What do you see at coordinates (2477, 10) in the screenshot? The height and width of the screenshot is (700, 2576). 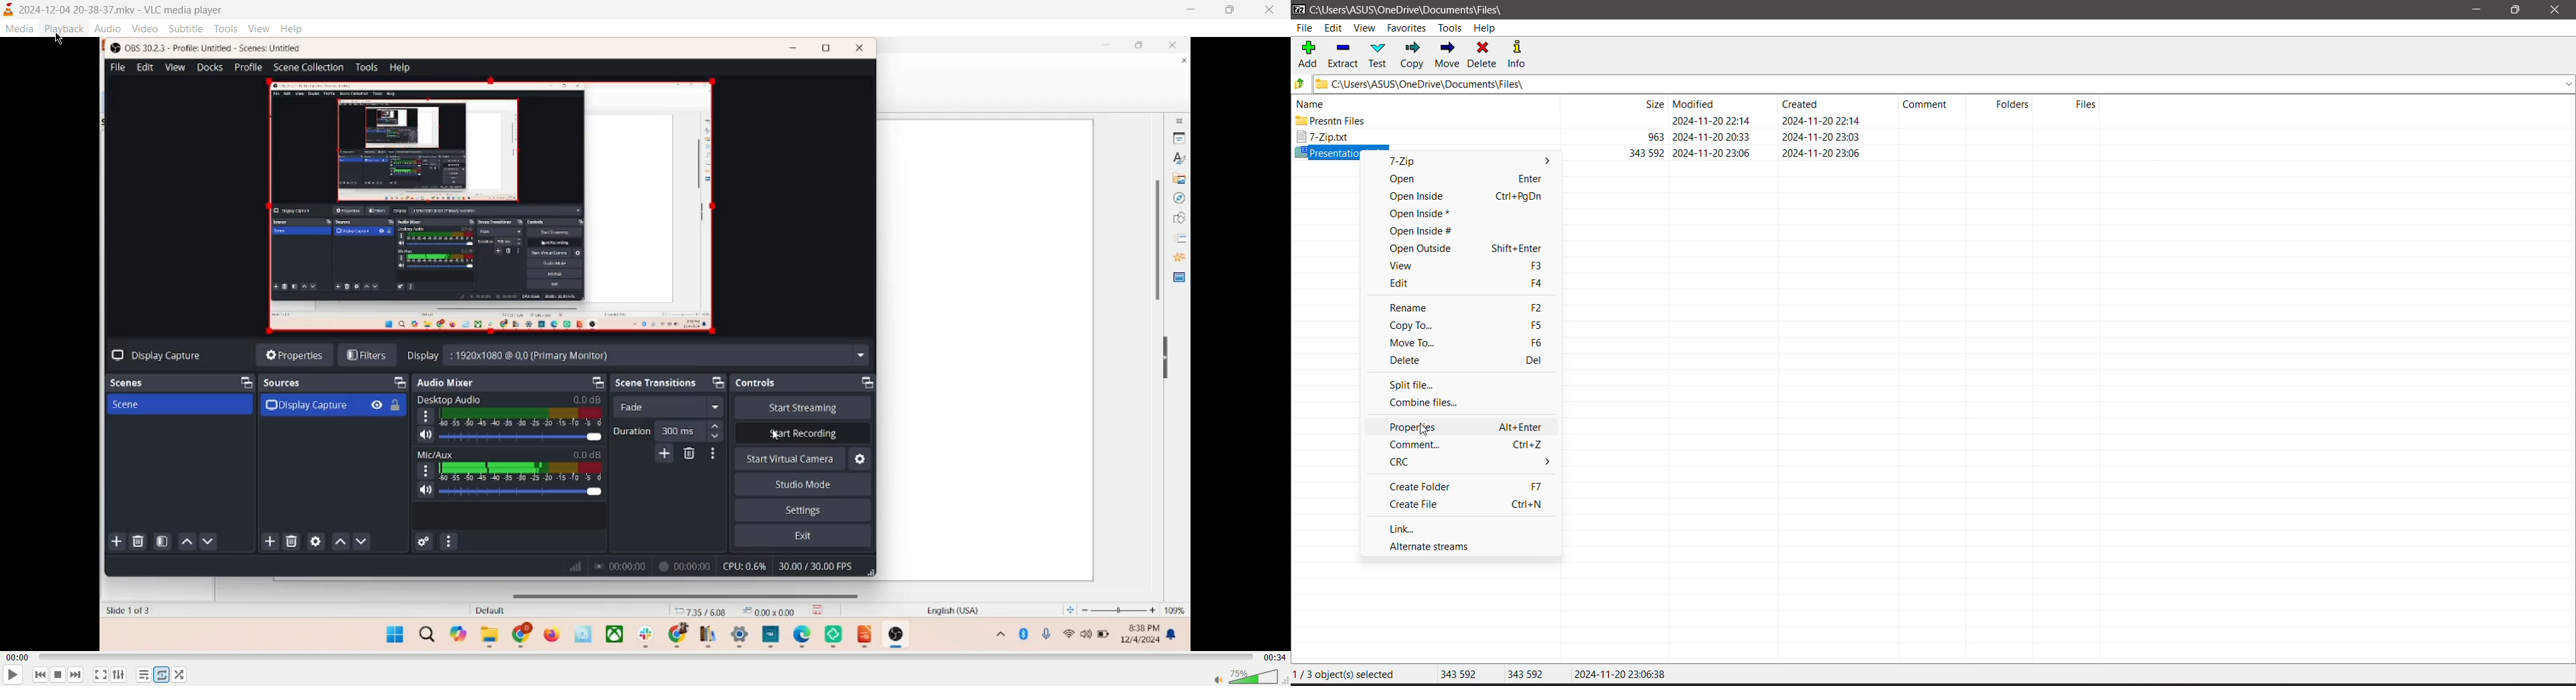 I see `Minimize` at bounding box center [2477, 10].